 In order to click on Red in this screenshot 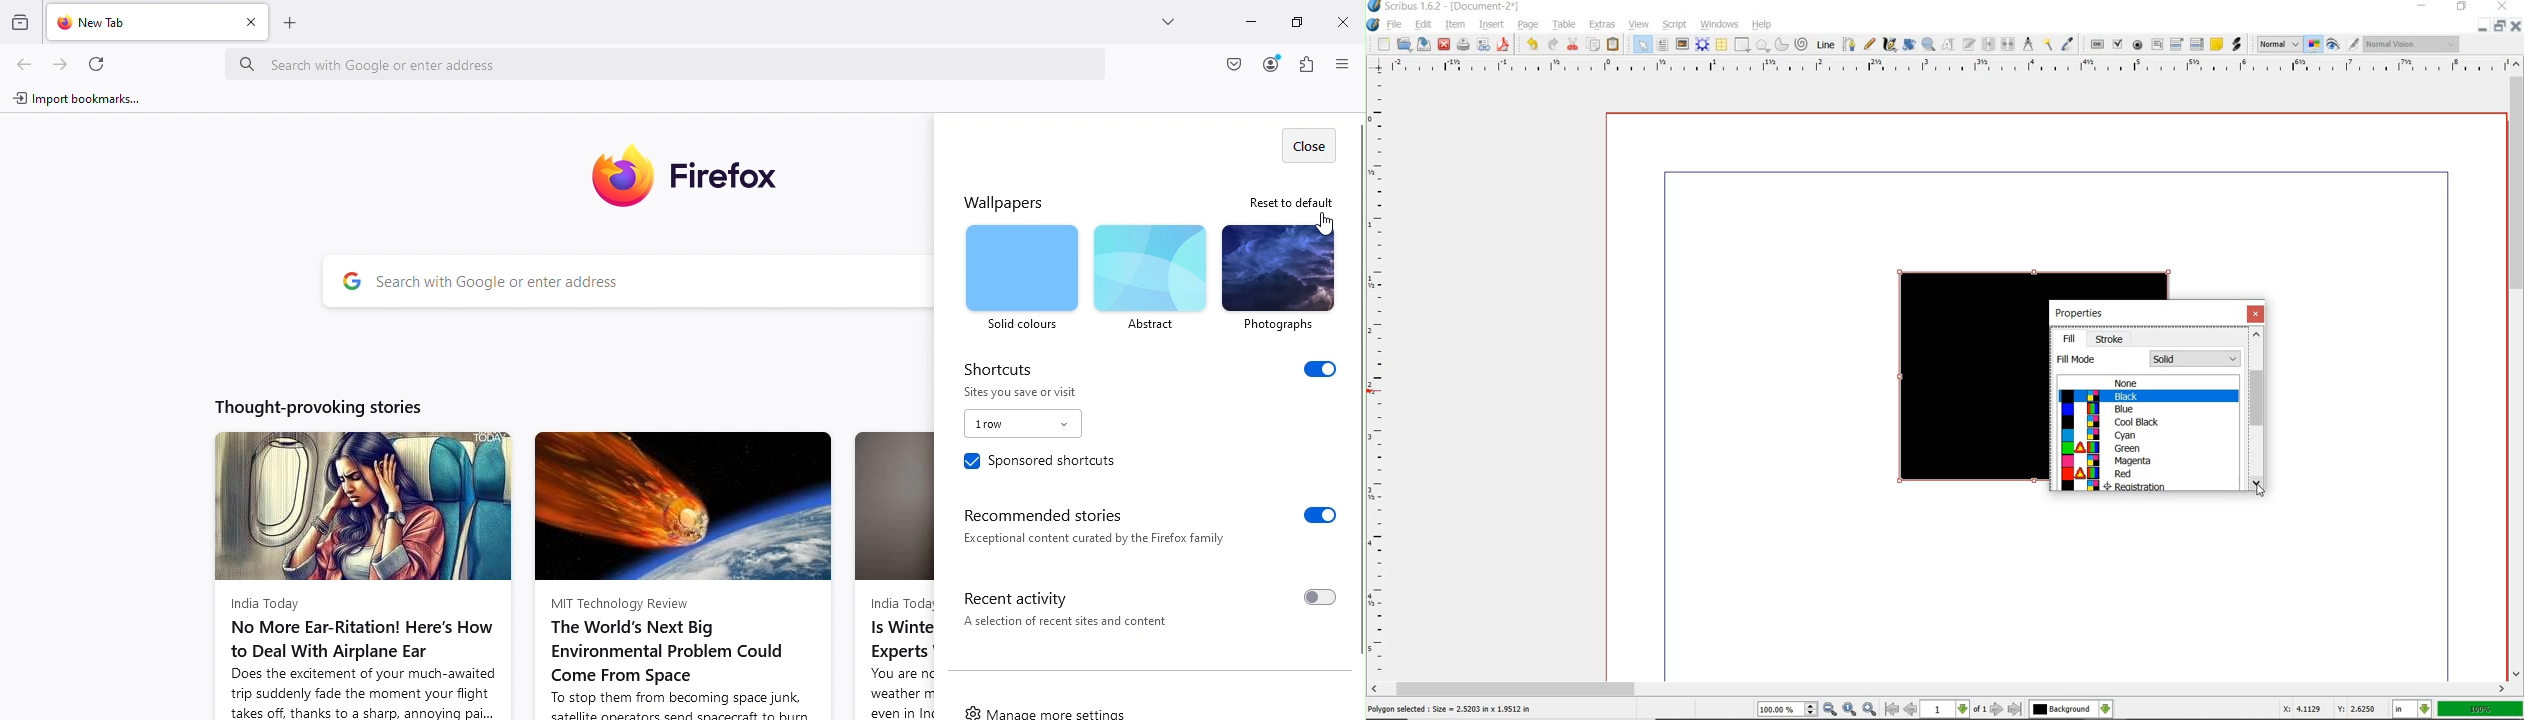, I will do `click(2147, 474)`.